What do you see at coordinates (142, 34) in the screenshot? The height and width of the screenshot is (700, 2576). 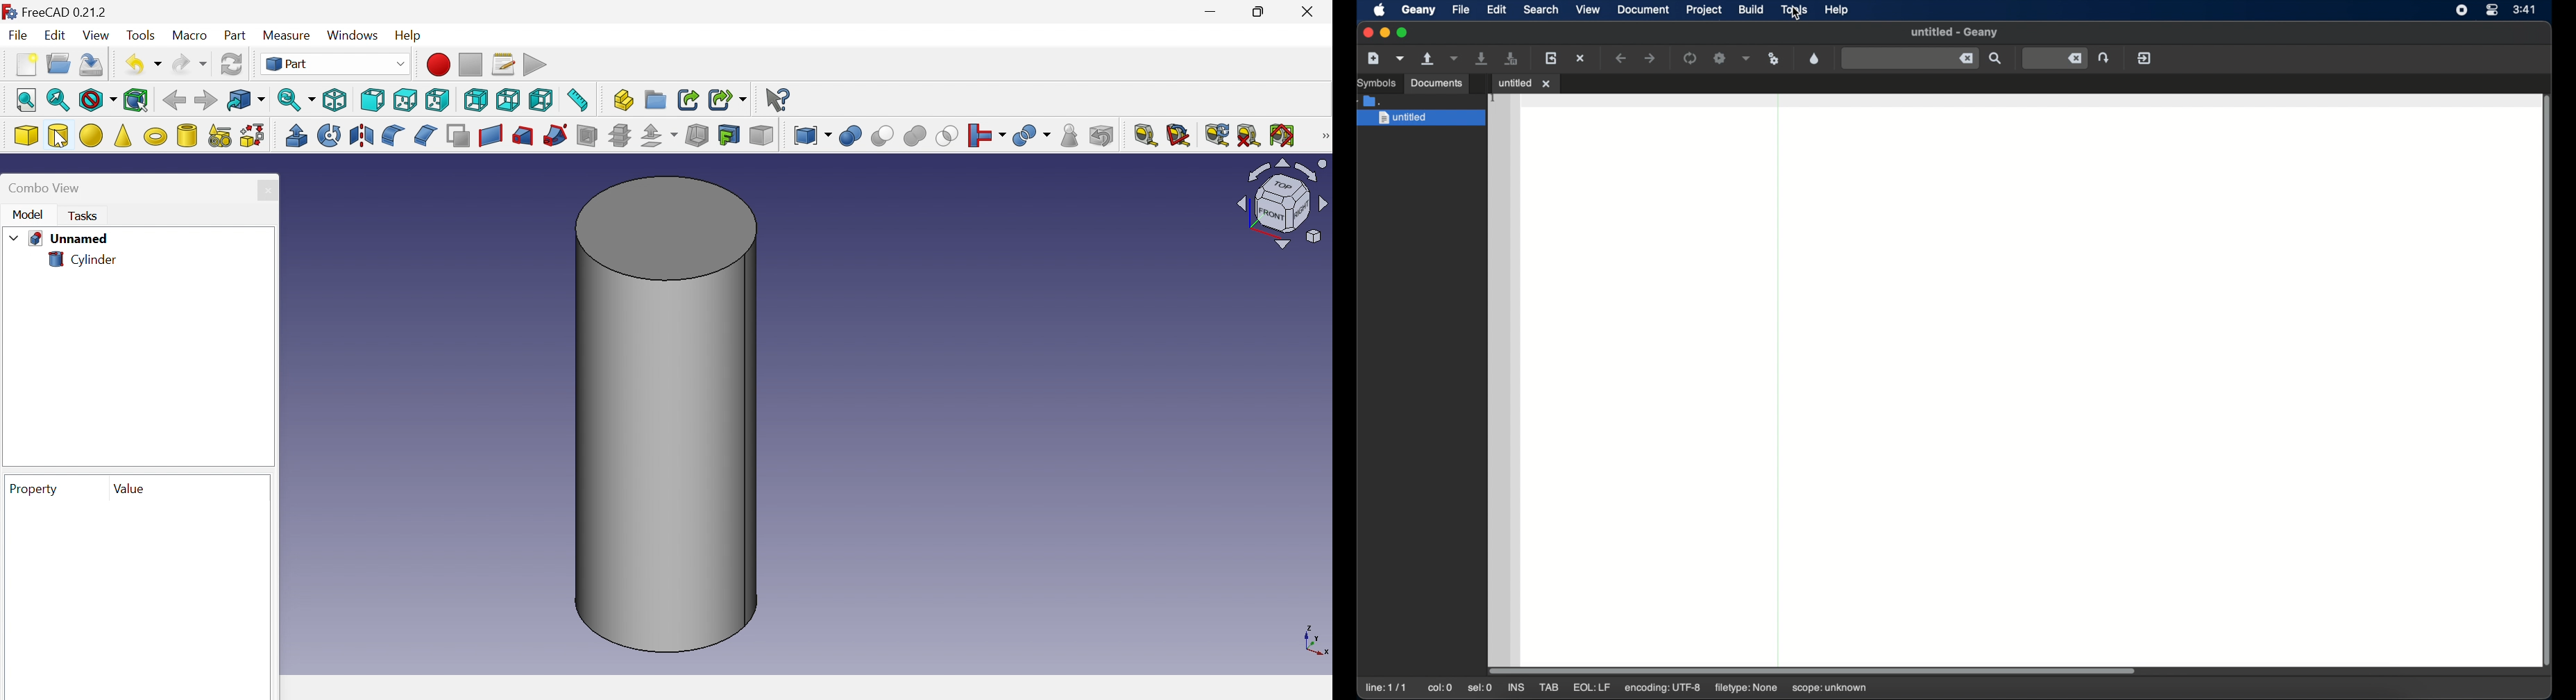 I see `Tools` at bounding box center [142, 34].